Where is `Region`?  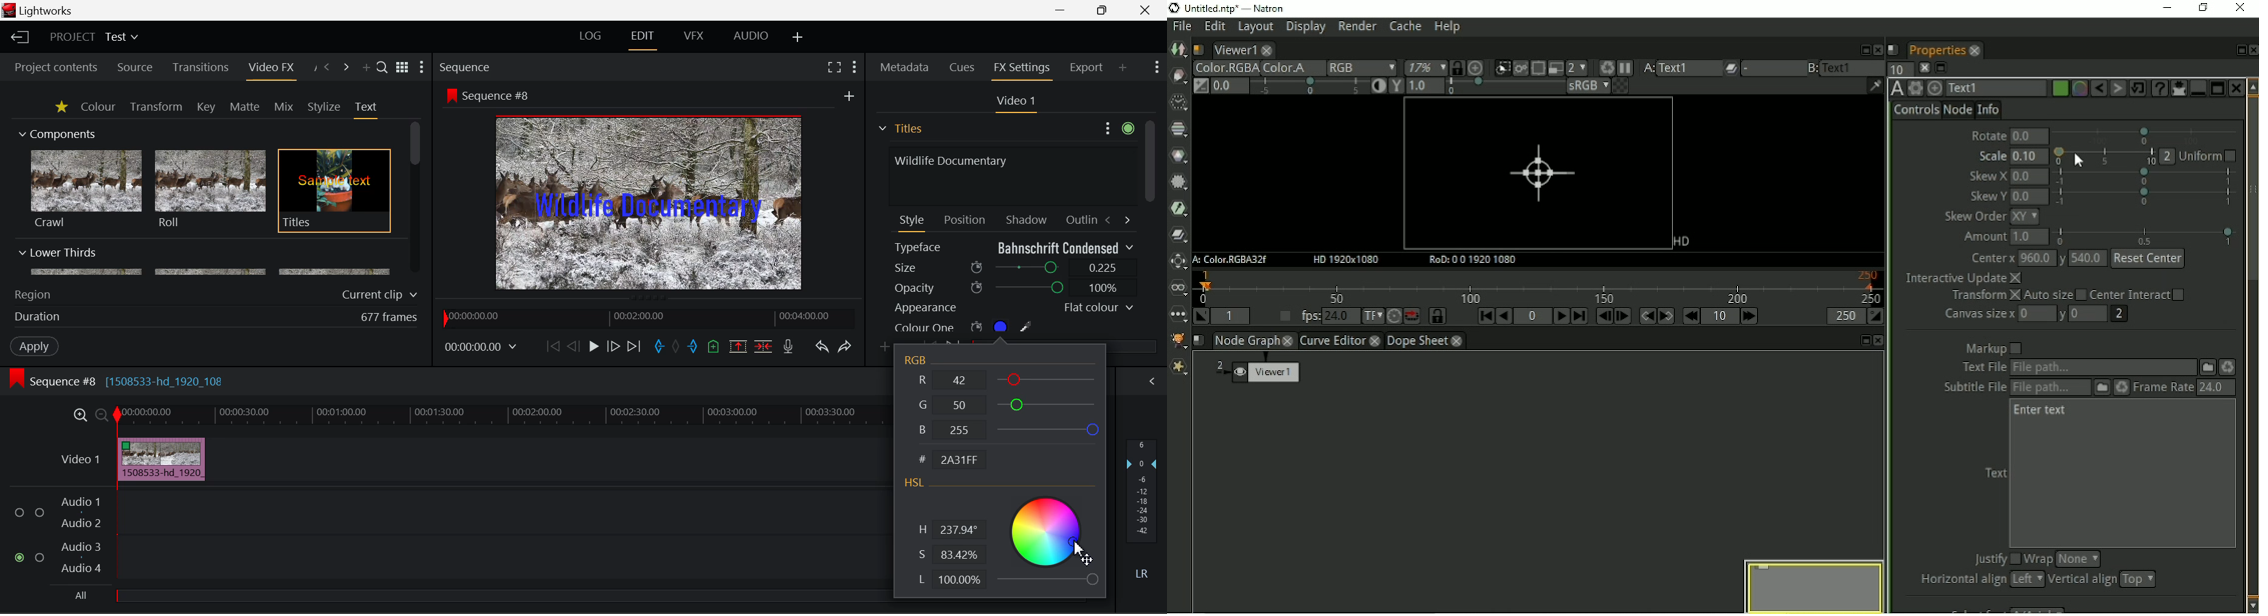
Region is located at coordinates (32, 295).